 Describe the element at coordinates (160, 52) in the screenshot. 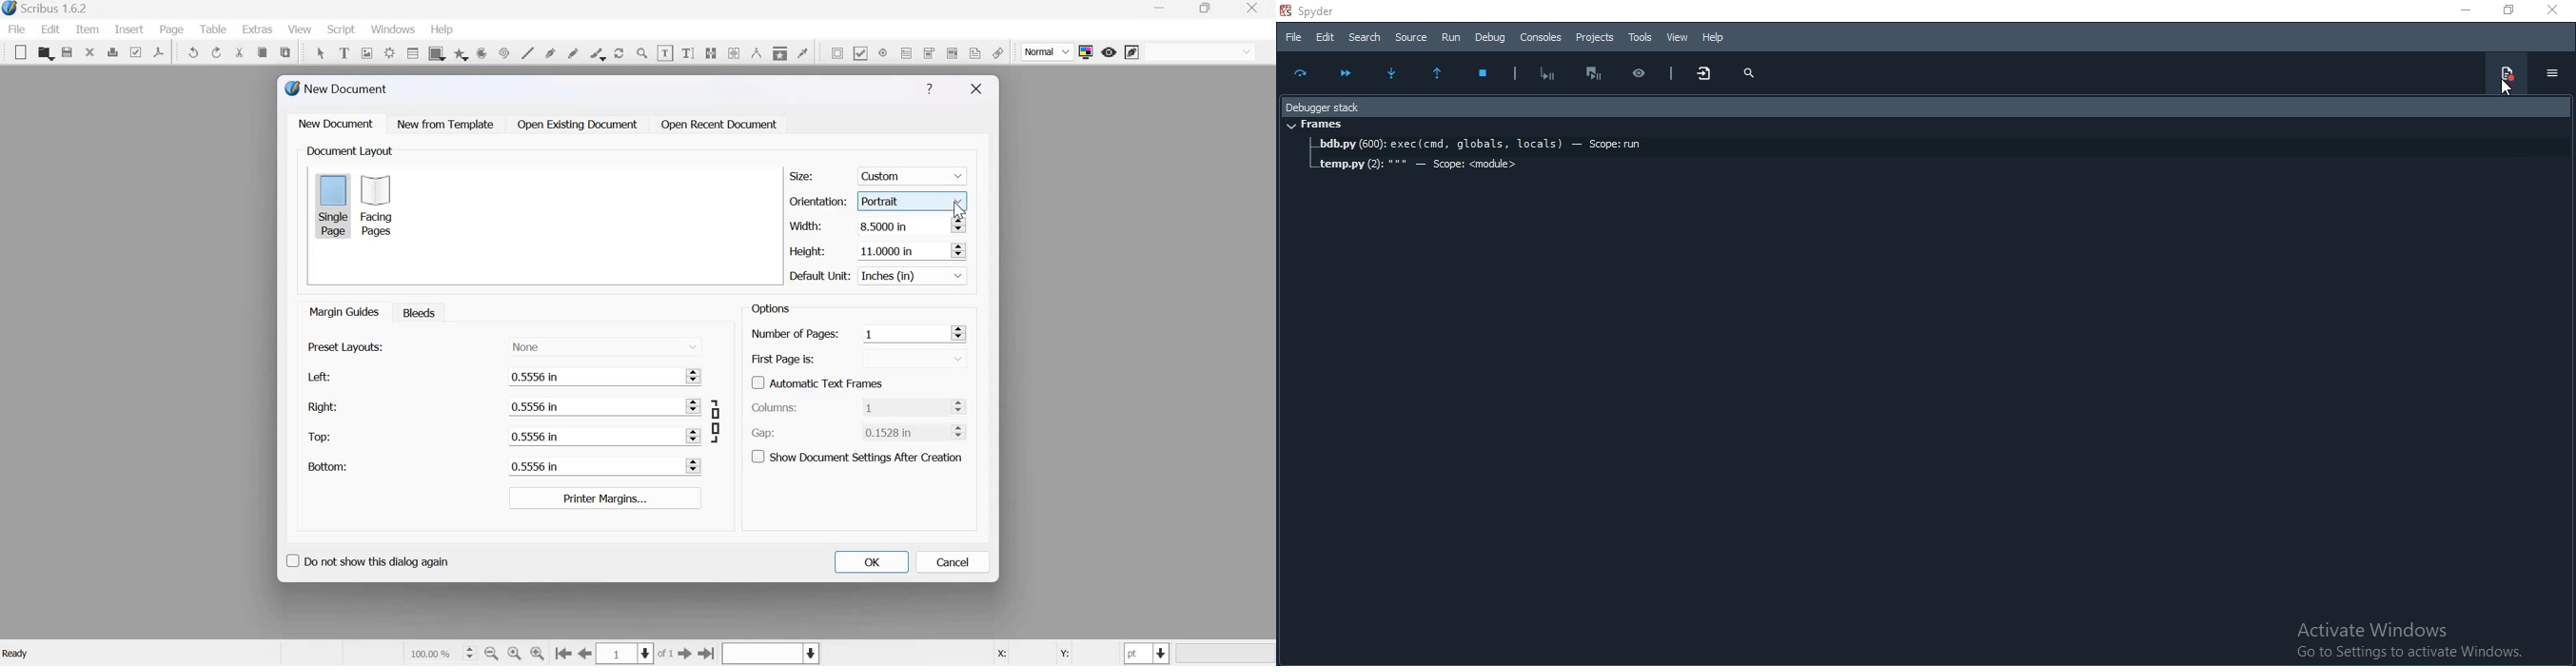

I see `Save as PDF` at that location.